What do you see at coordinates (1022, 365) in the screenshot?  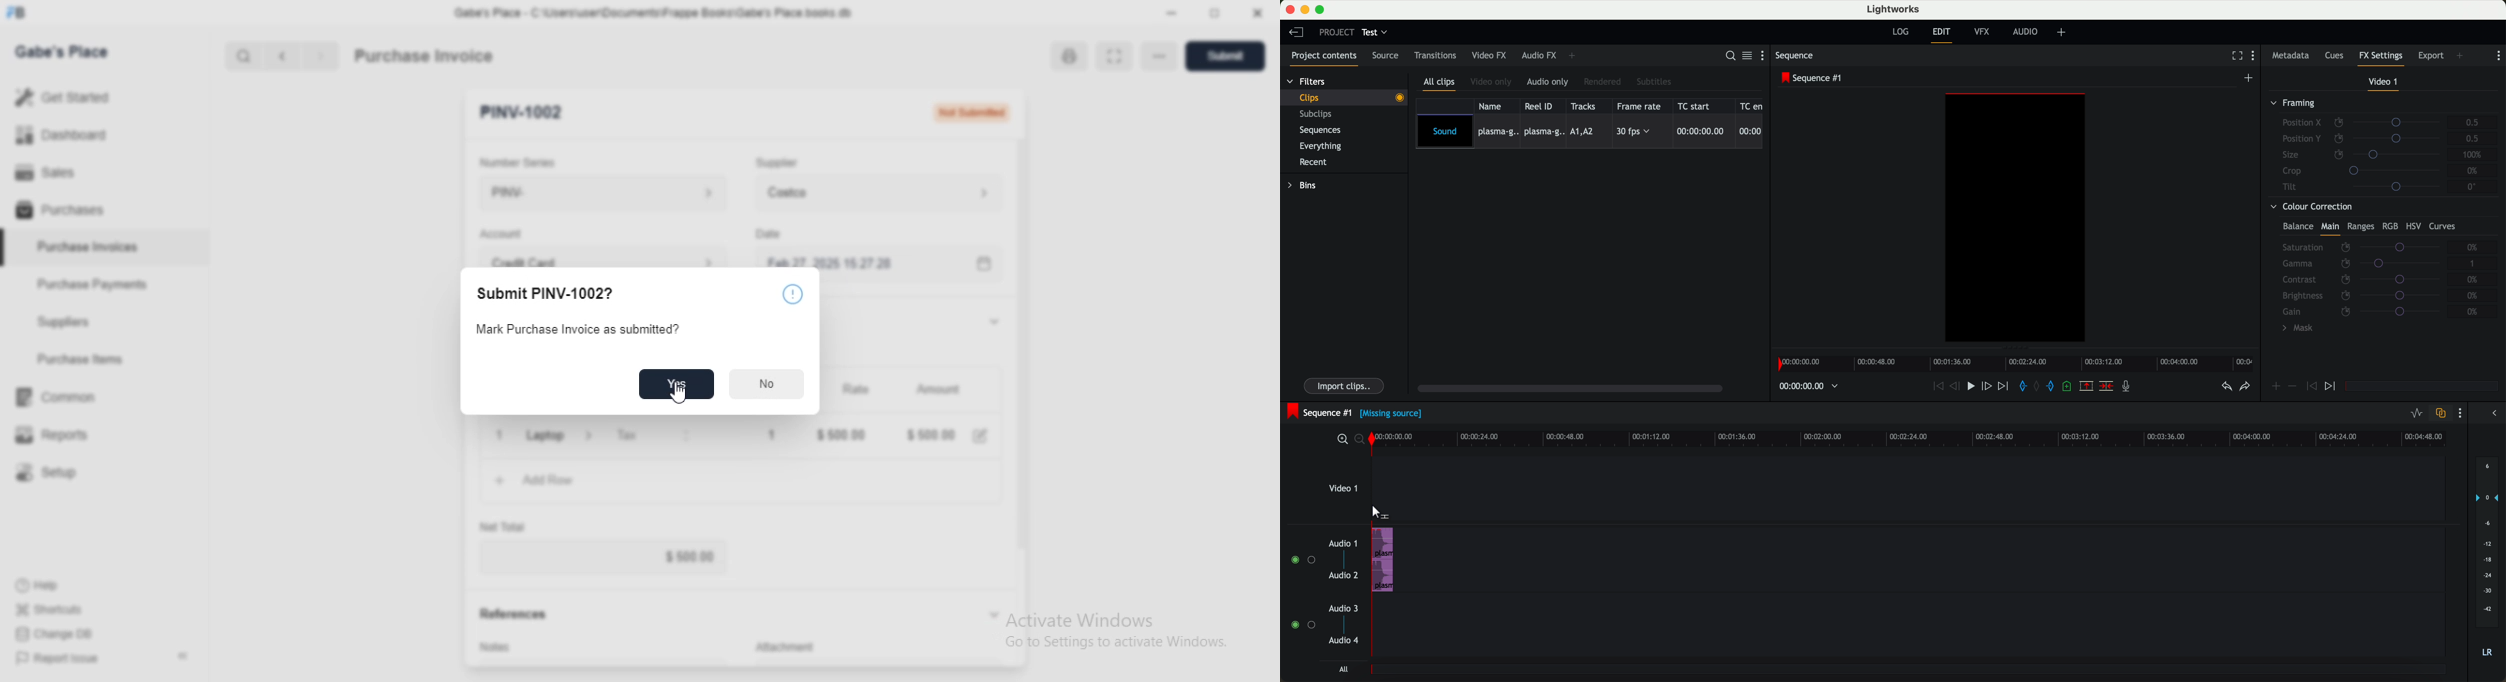 I see `Vertical slide bar` at bounding box center [1022, 365].